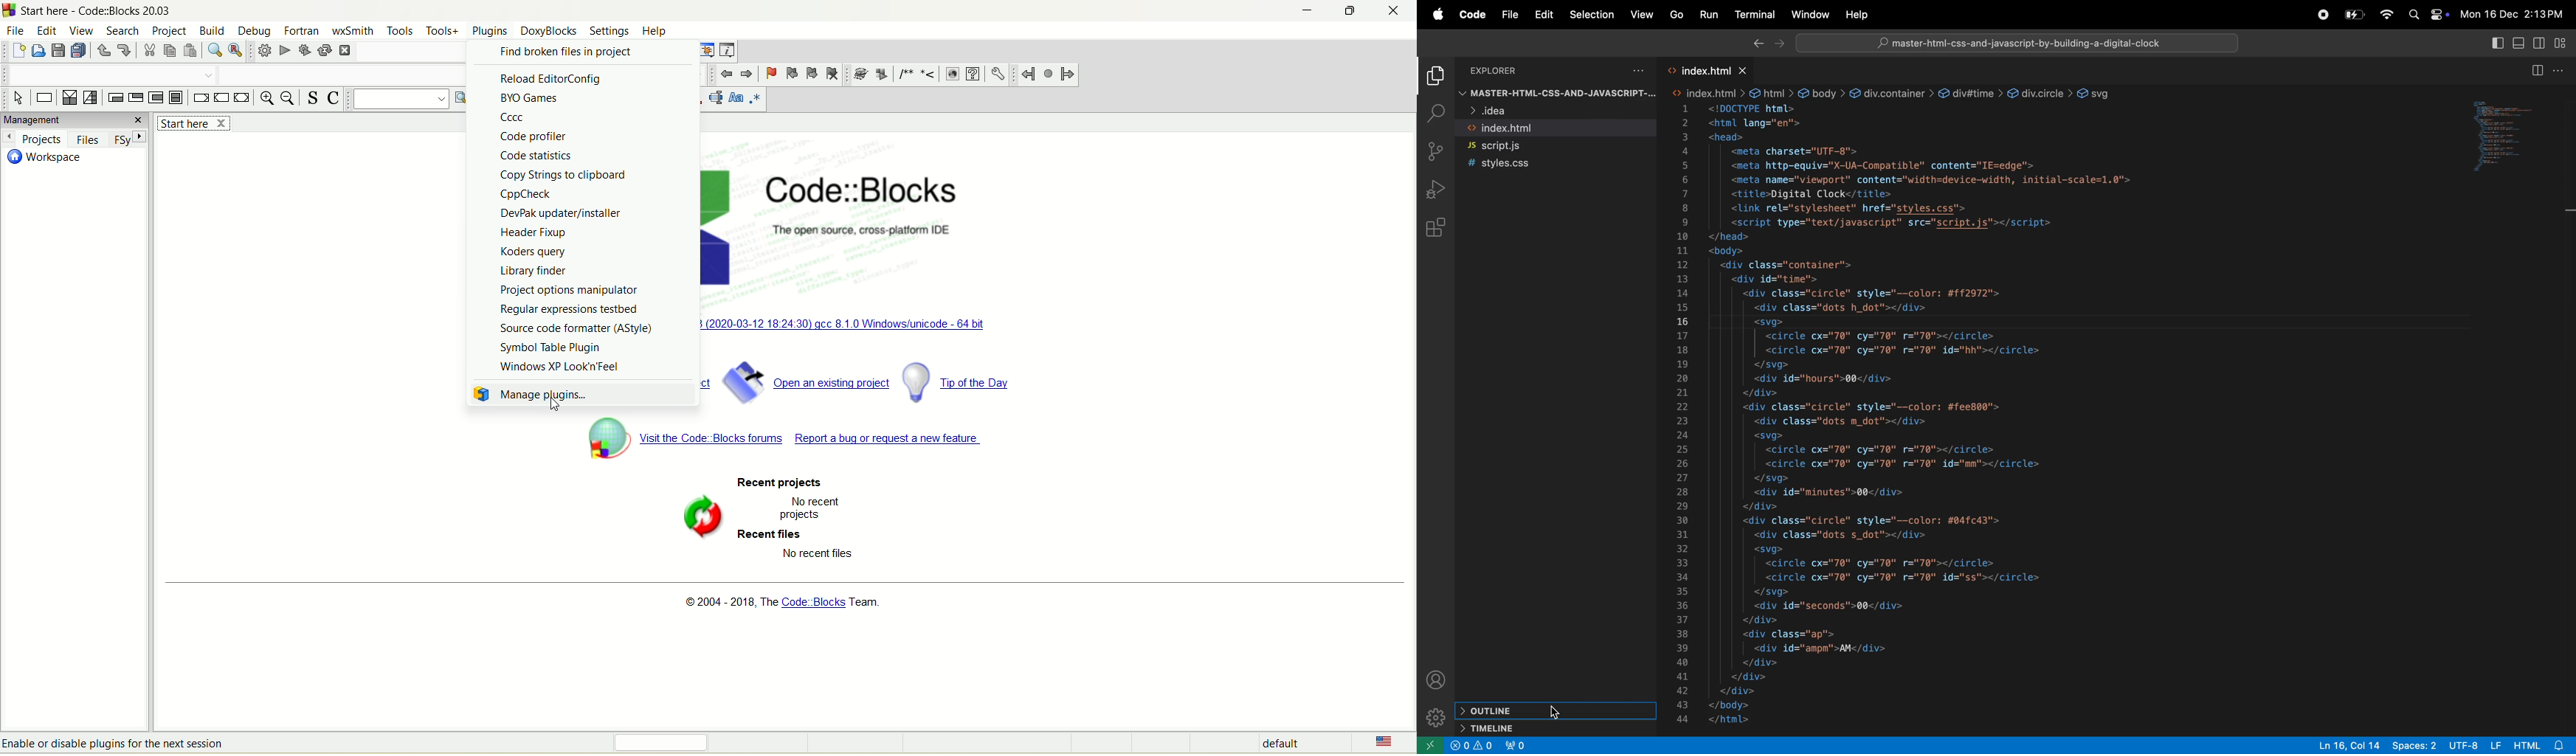 This screenshot has height=756, width=2576. What do you see at coordinates (716, 99) in the screenshot?
I see `selected text` at bounding box center [716, 99].